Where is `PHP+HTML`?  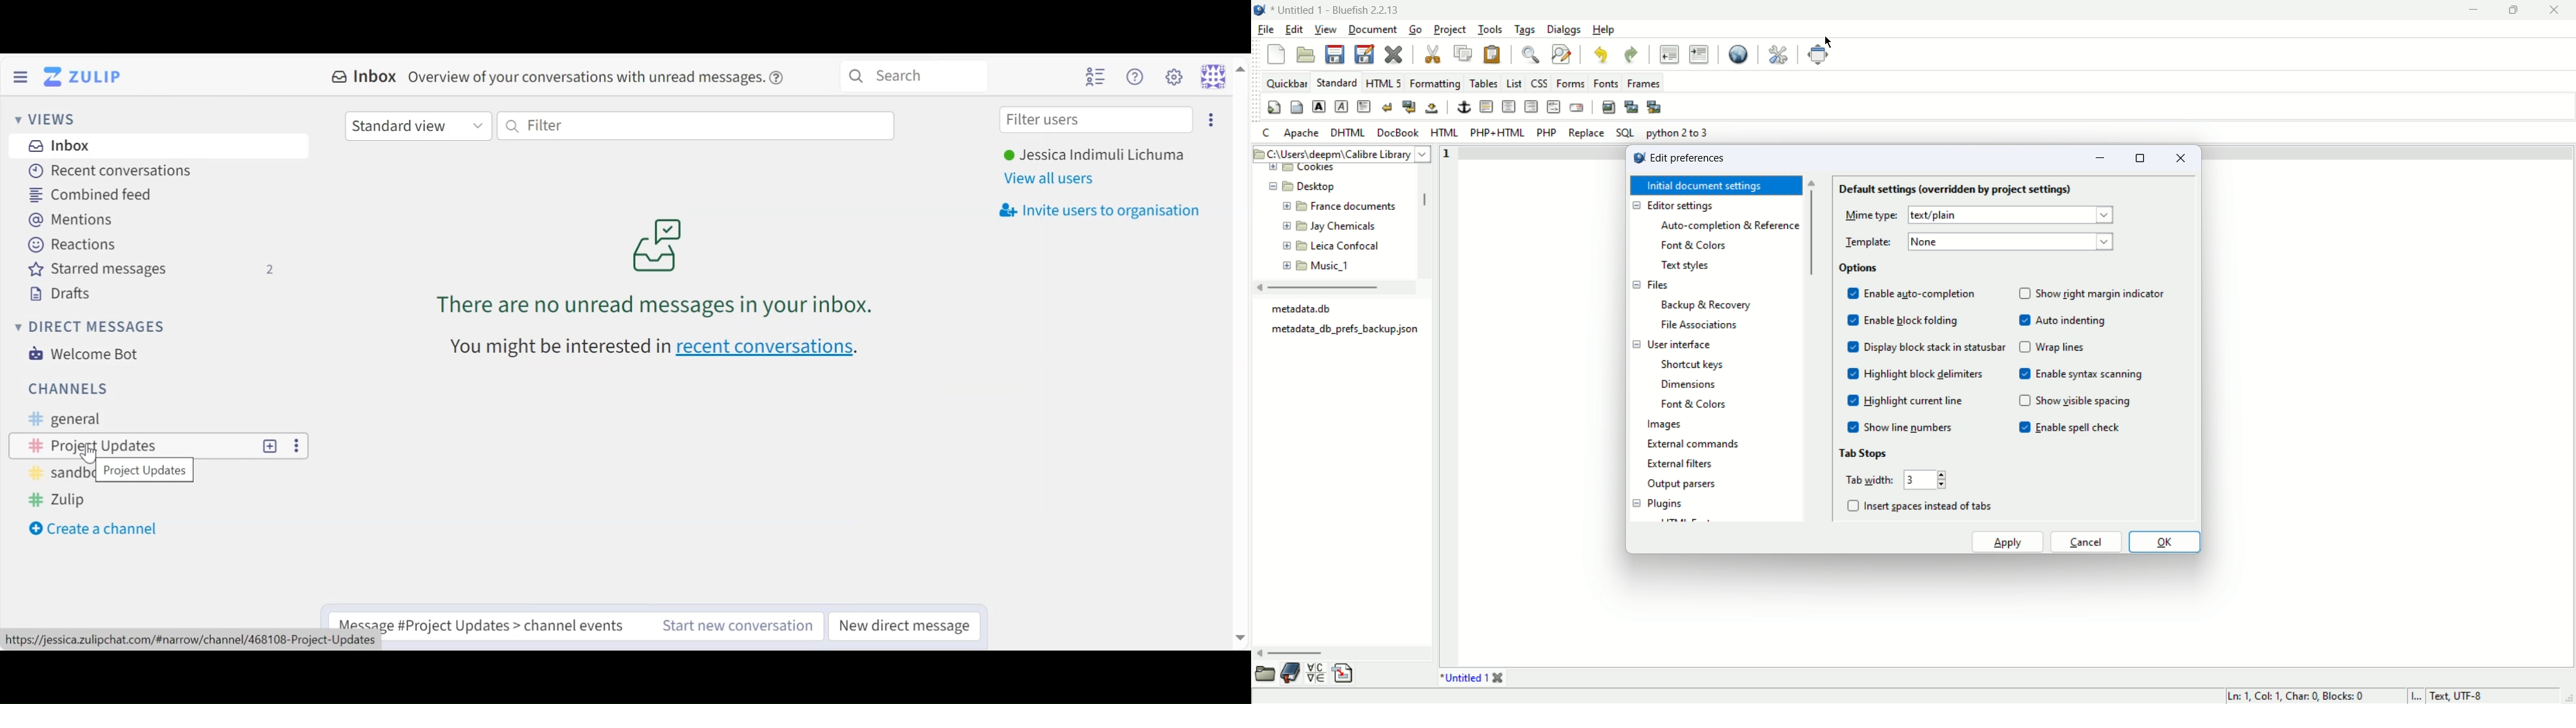 PHP+HTML is located at coordinates (1497, 133).